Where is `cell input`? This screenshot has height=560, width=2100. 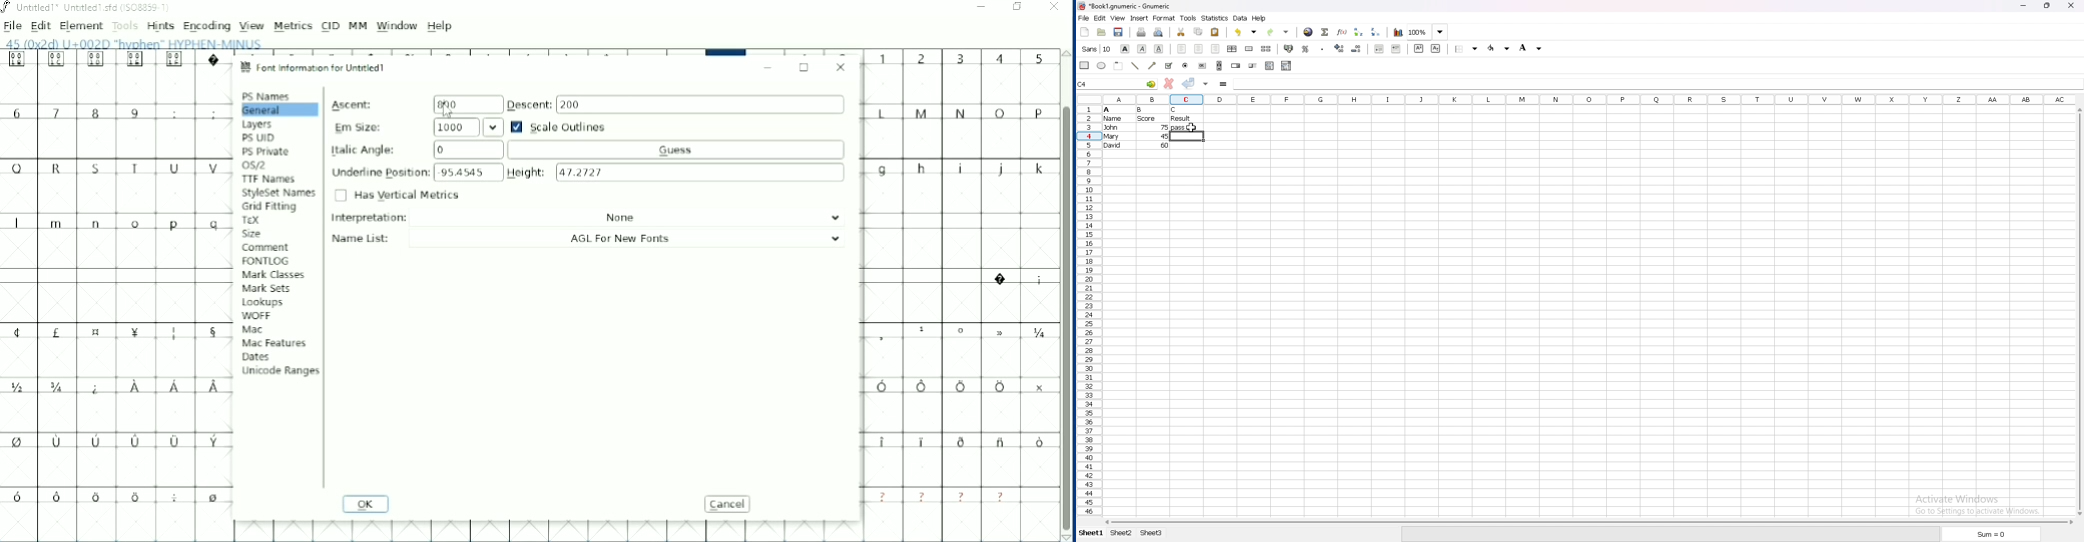
cell input is located at coordinates (1272, 84).